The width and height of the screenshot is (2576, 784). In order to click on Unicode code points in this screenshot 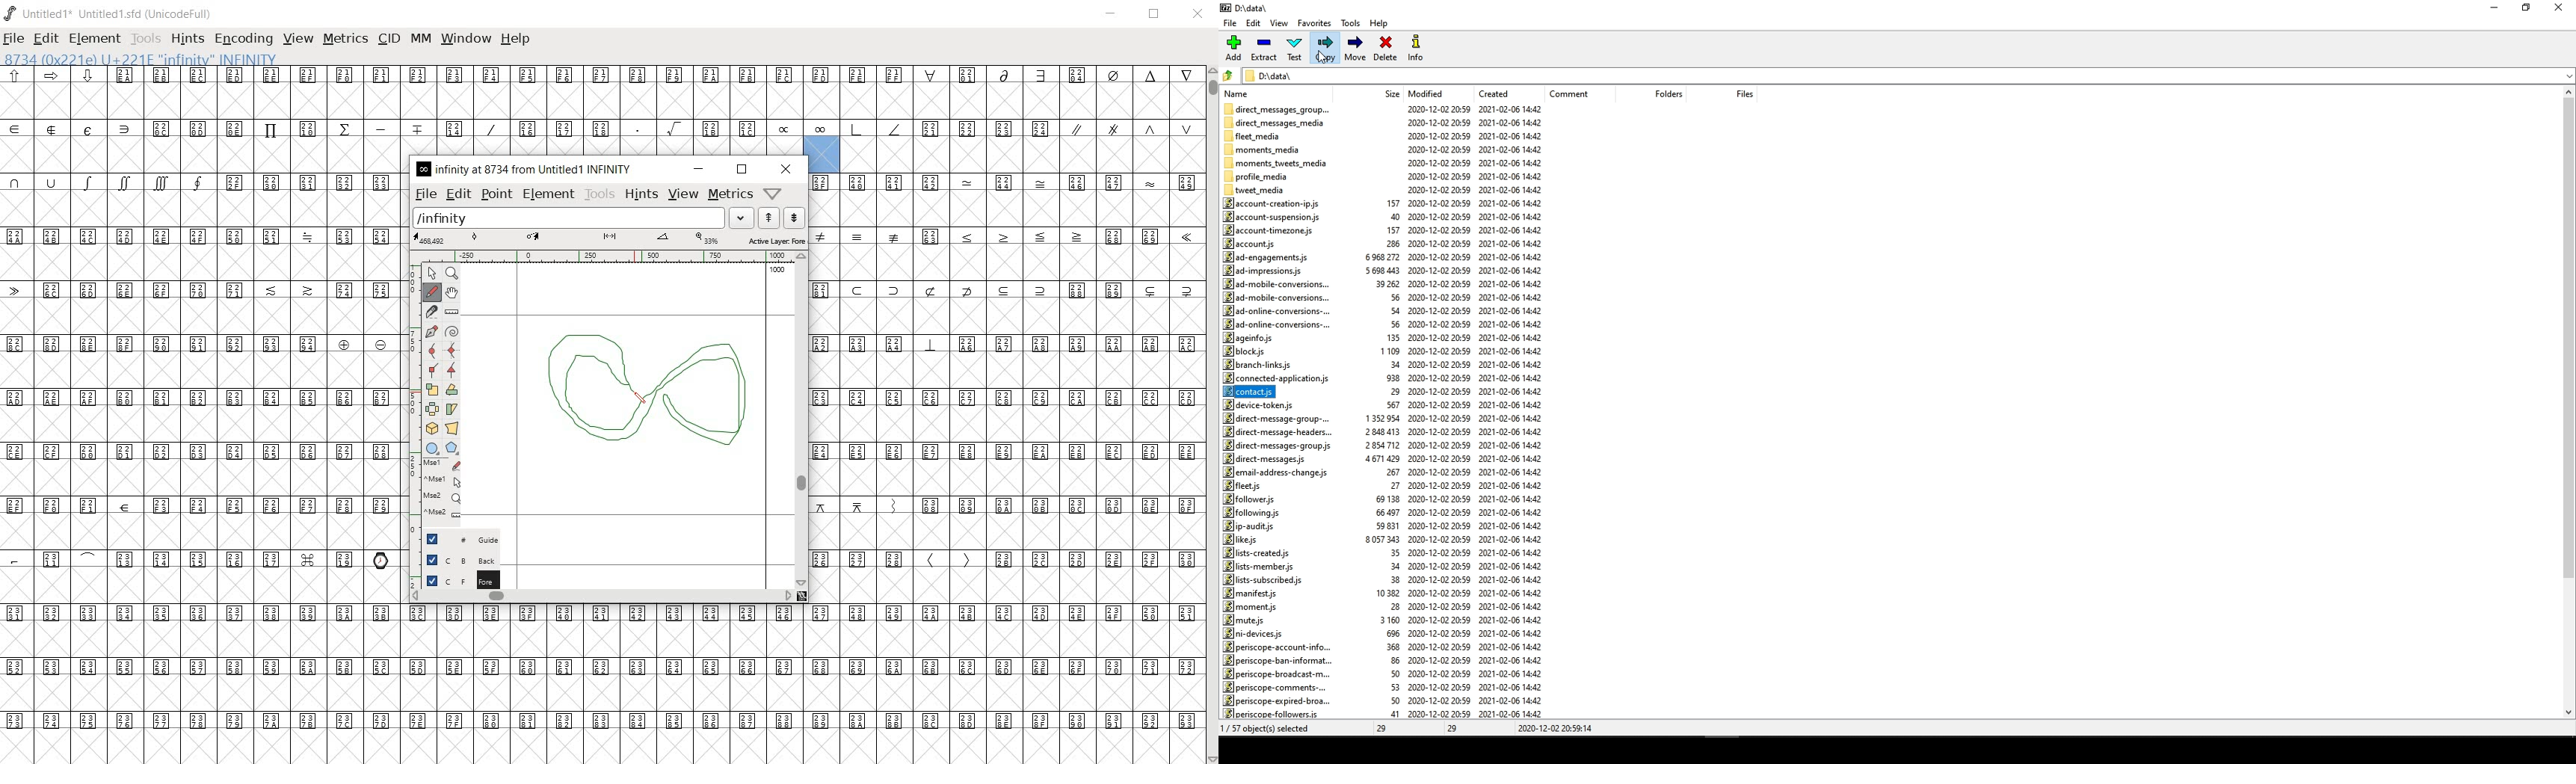, I will do `click(827, 289)`.